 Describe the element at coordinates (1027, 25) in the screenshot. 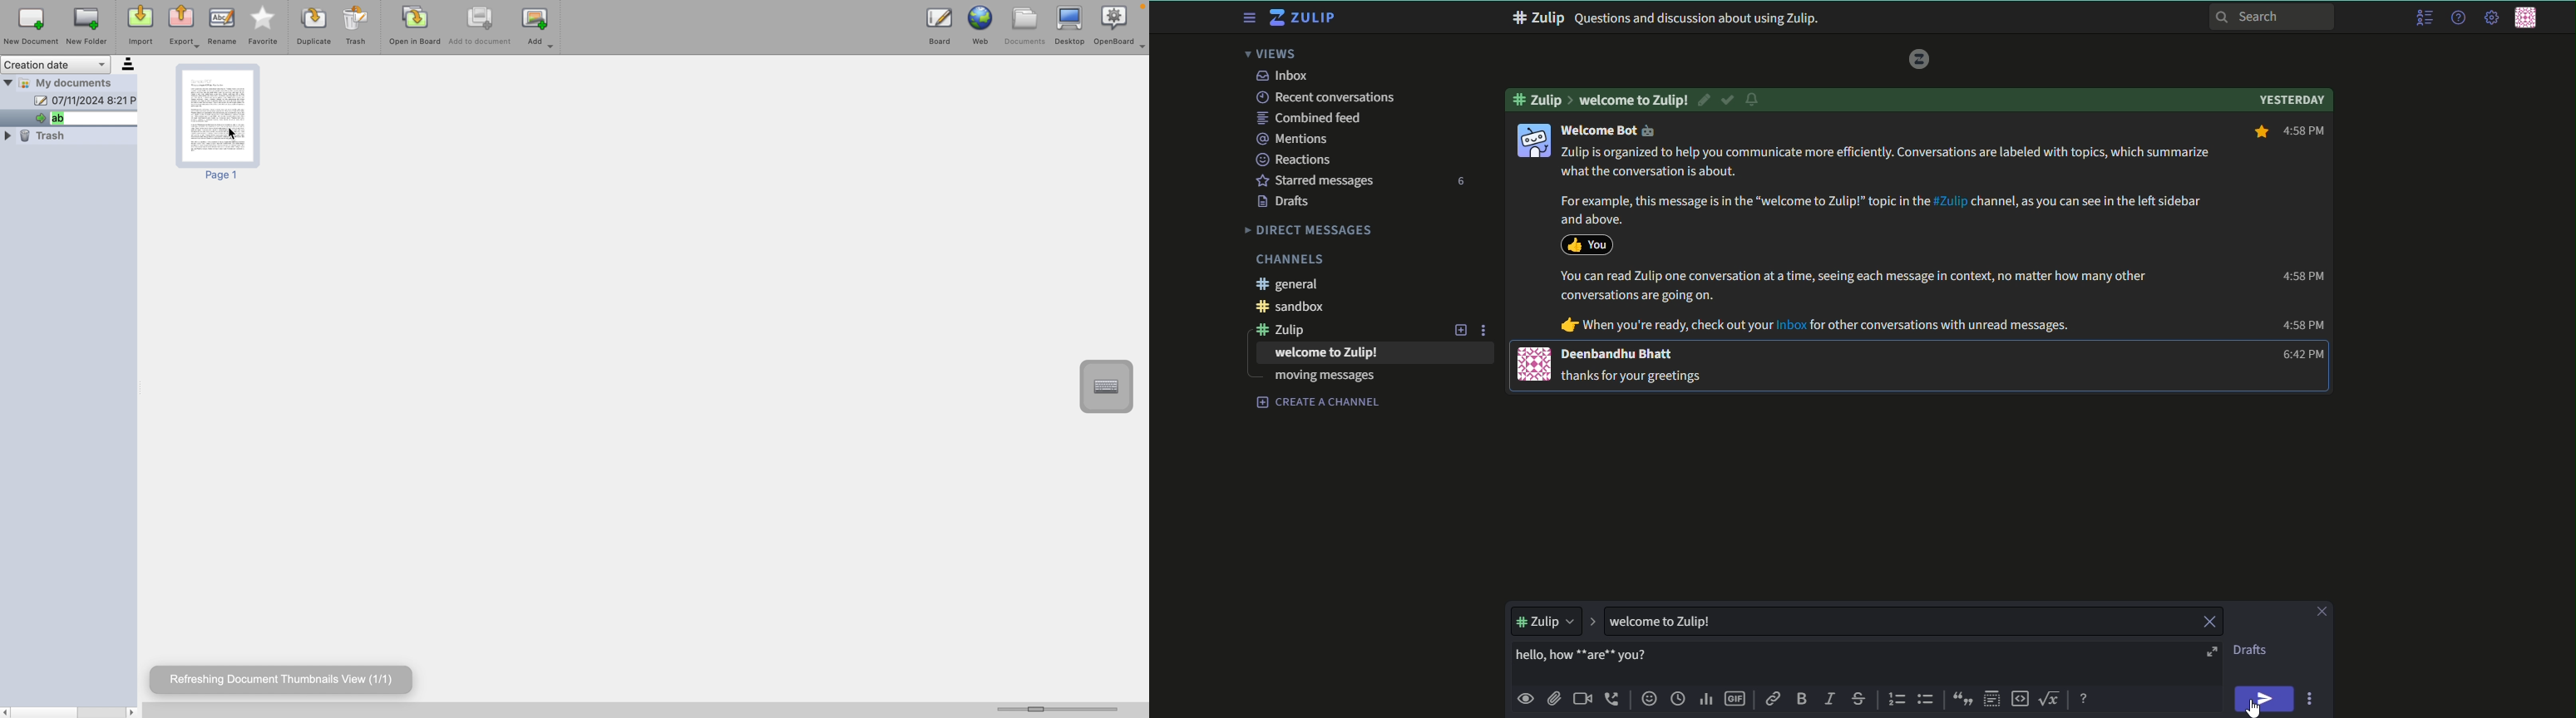

I see `documents` at that location.